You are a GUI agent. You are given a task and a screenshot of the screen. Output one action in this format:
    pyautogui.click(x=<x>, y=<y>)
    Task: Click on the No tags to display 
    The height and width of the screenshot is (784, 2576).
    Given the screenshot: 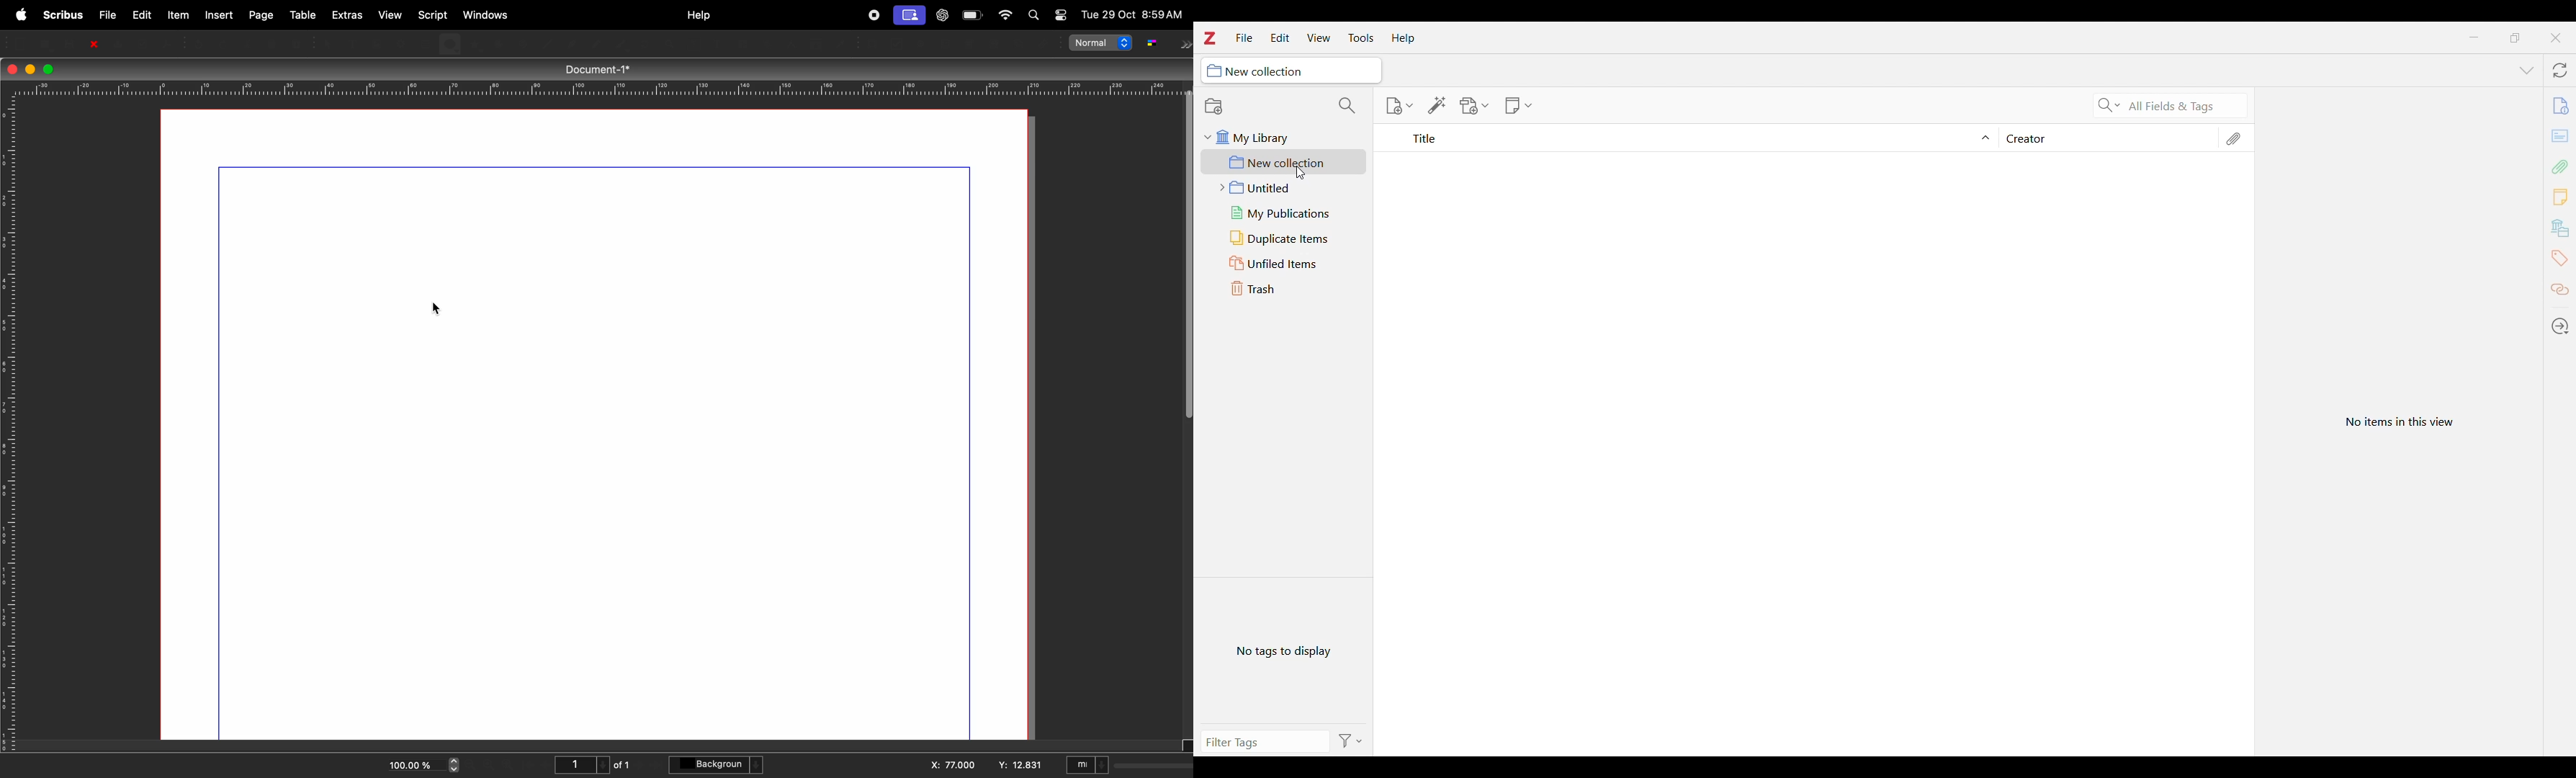 What is the action you would take?
    pyautogui.click(x=1284, y=652)
    